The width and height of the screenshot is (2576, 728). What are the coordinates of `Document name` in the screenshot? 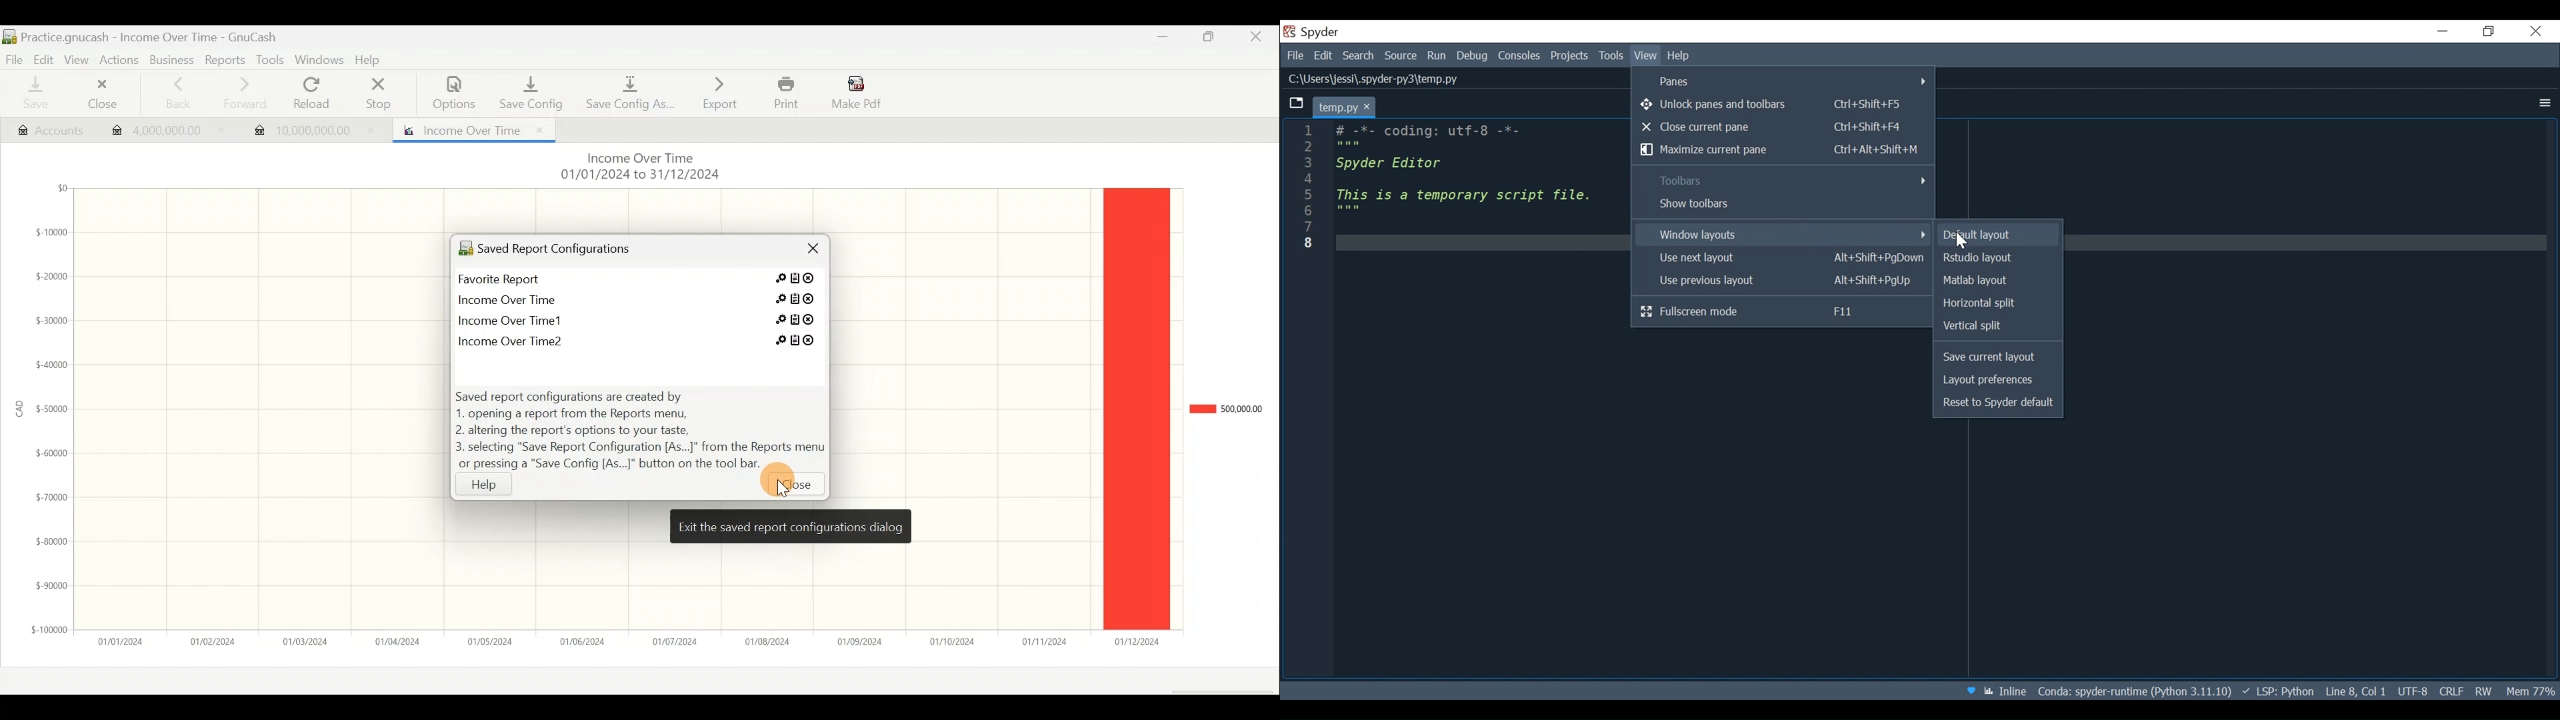 It's located at (150, 37).